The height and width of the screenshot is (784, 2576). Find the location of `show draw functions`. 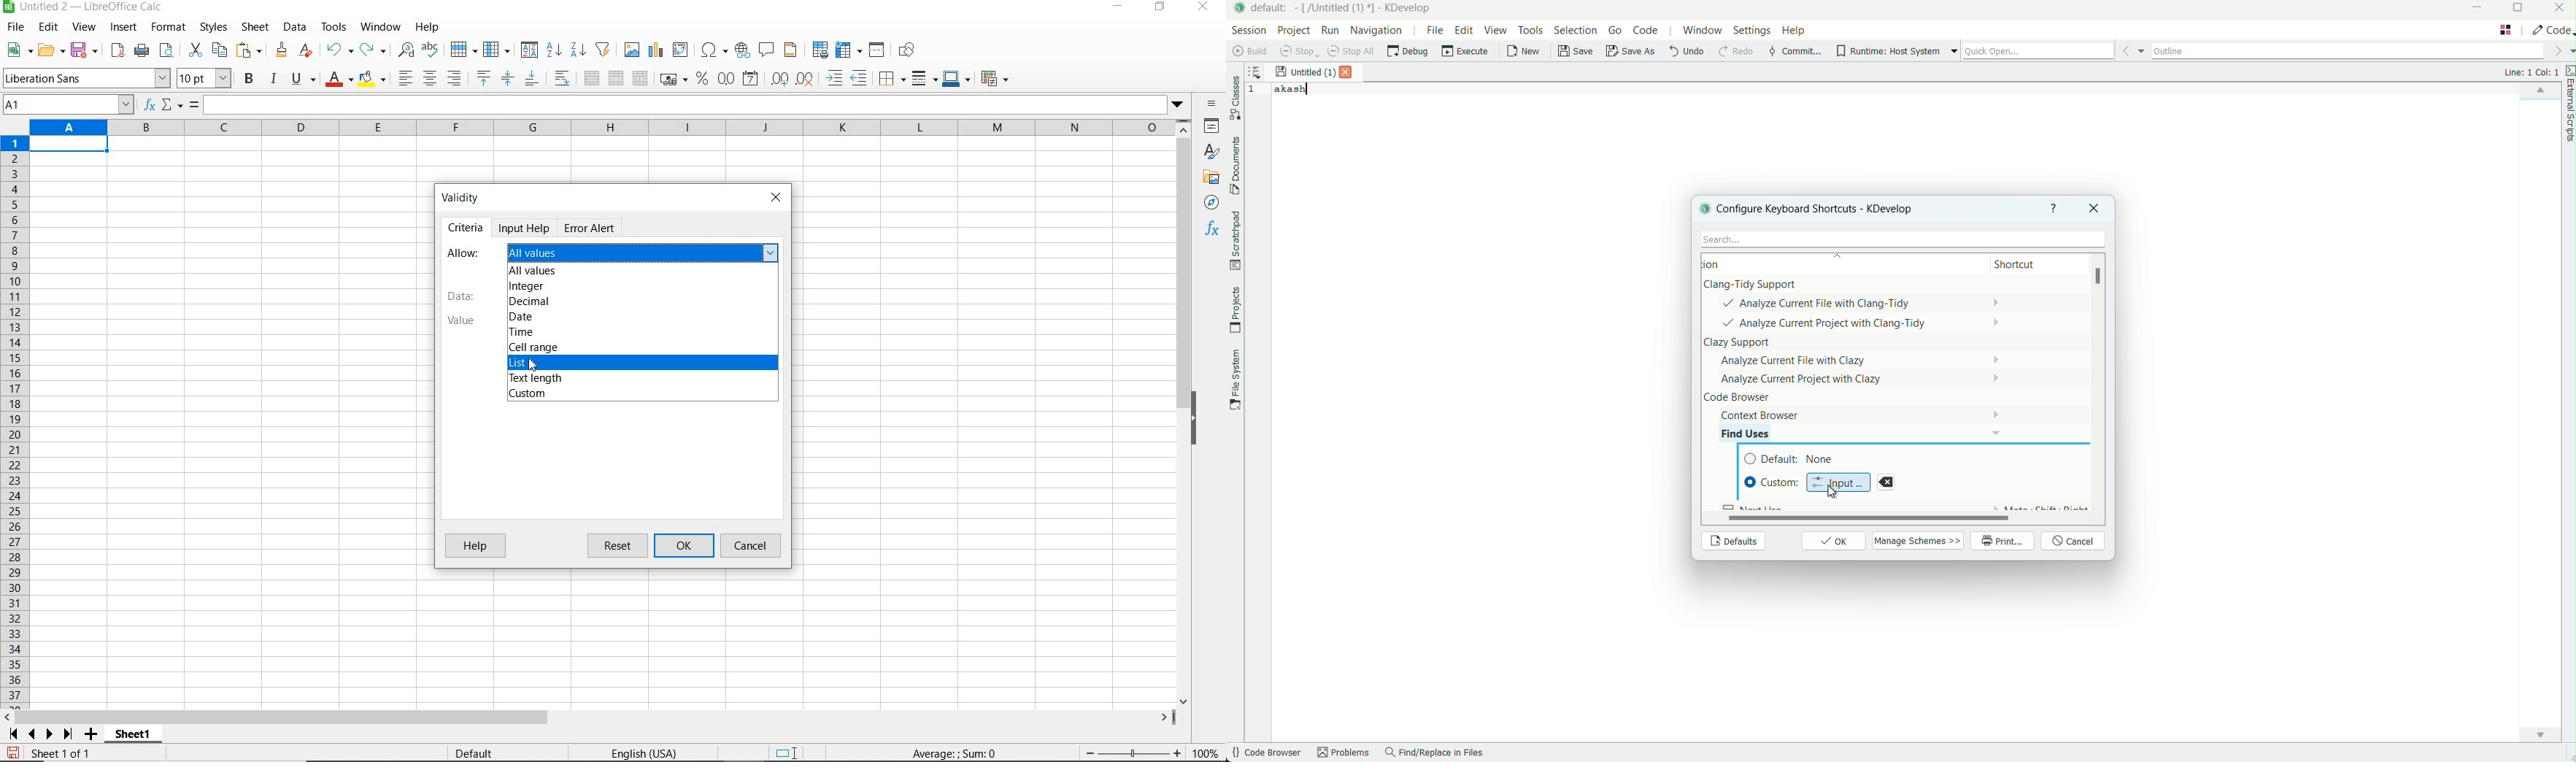

show draw functions is located at coordinates (909, 50).